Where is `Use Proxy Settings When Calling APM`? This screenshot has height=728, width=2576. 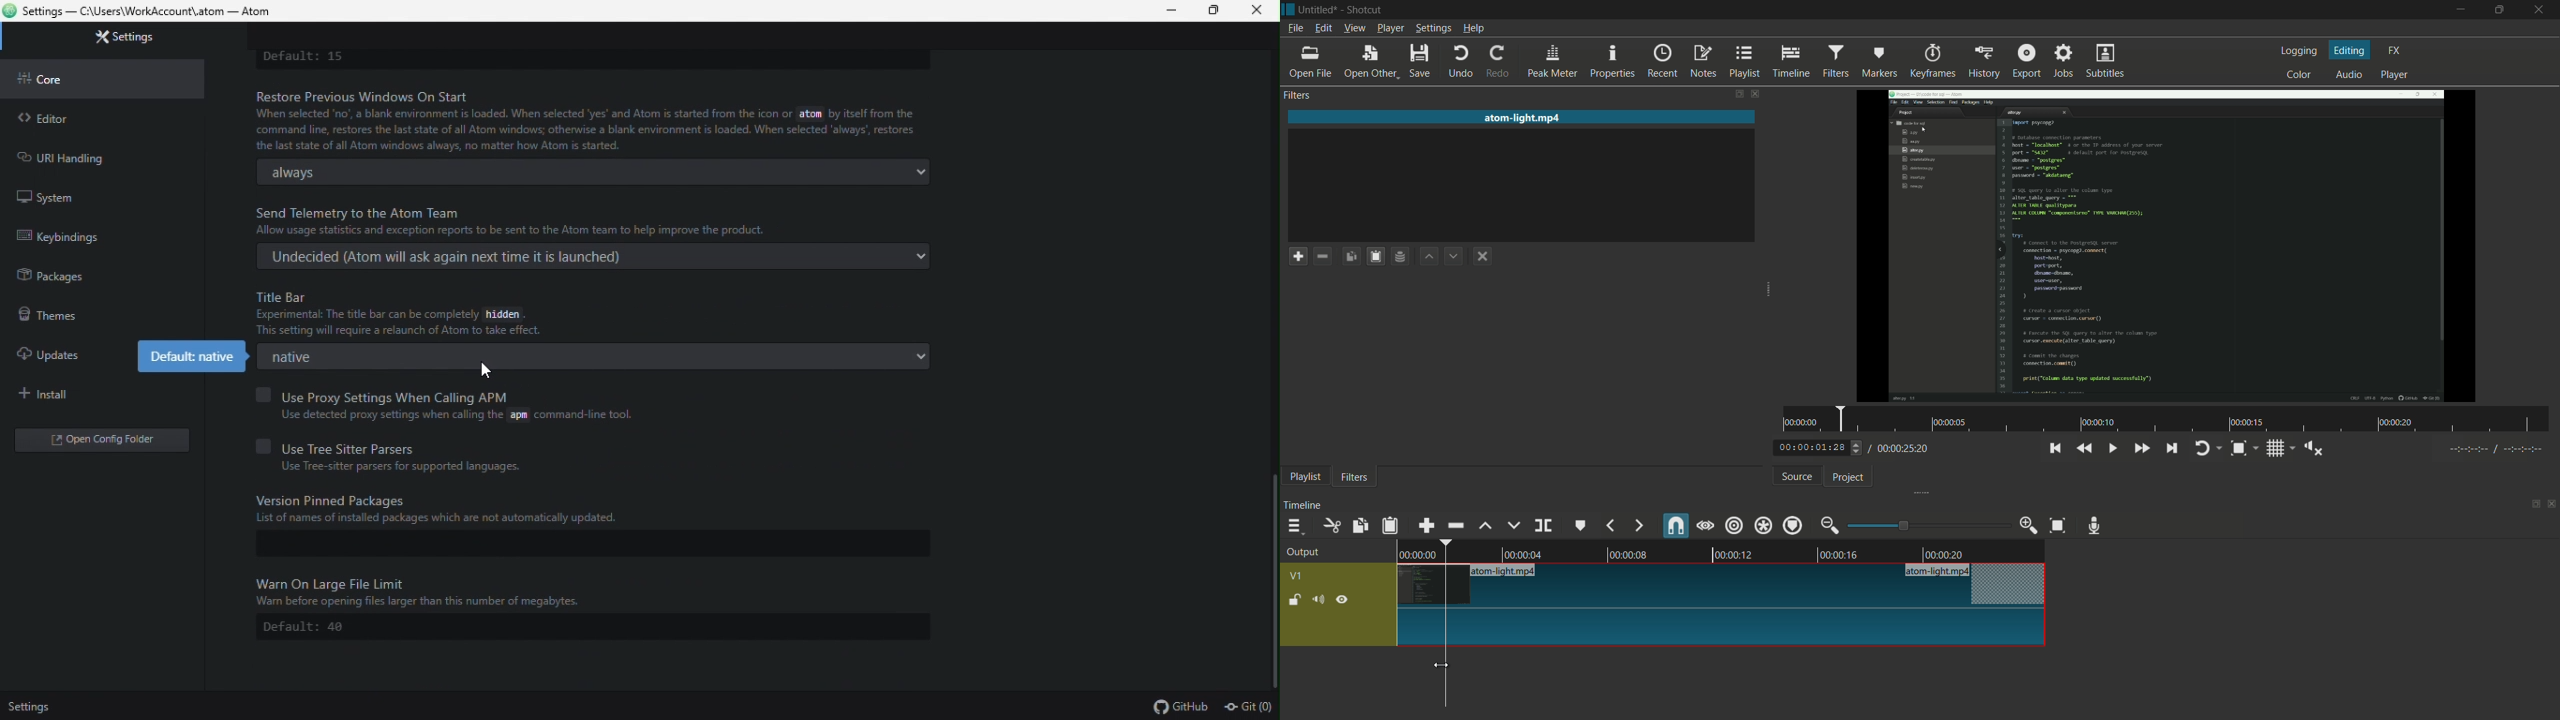
Use Proxy Settings When Calling APM is located at coordinates (416, 395).